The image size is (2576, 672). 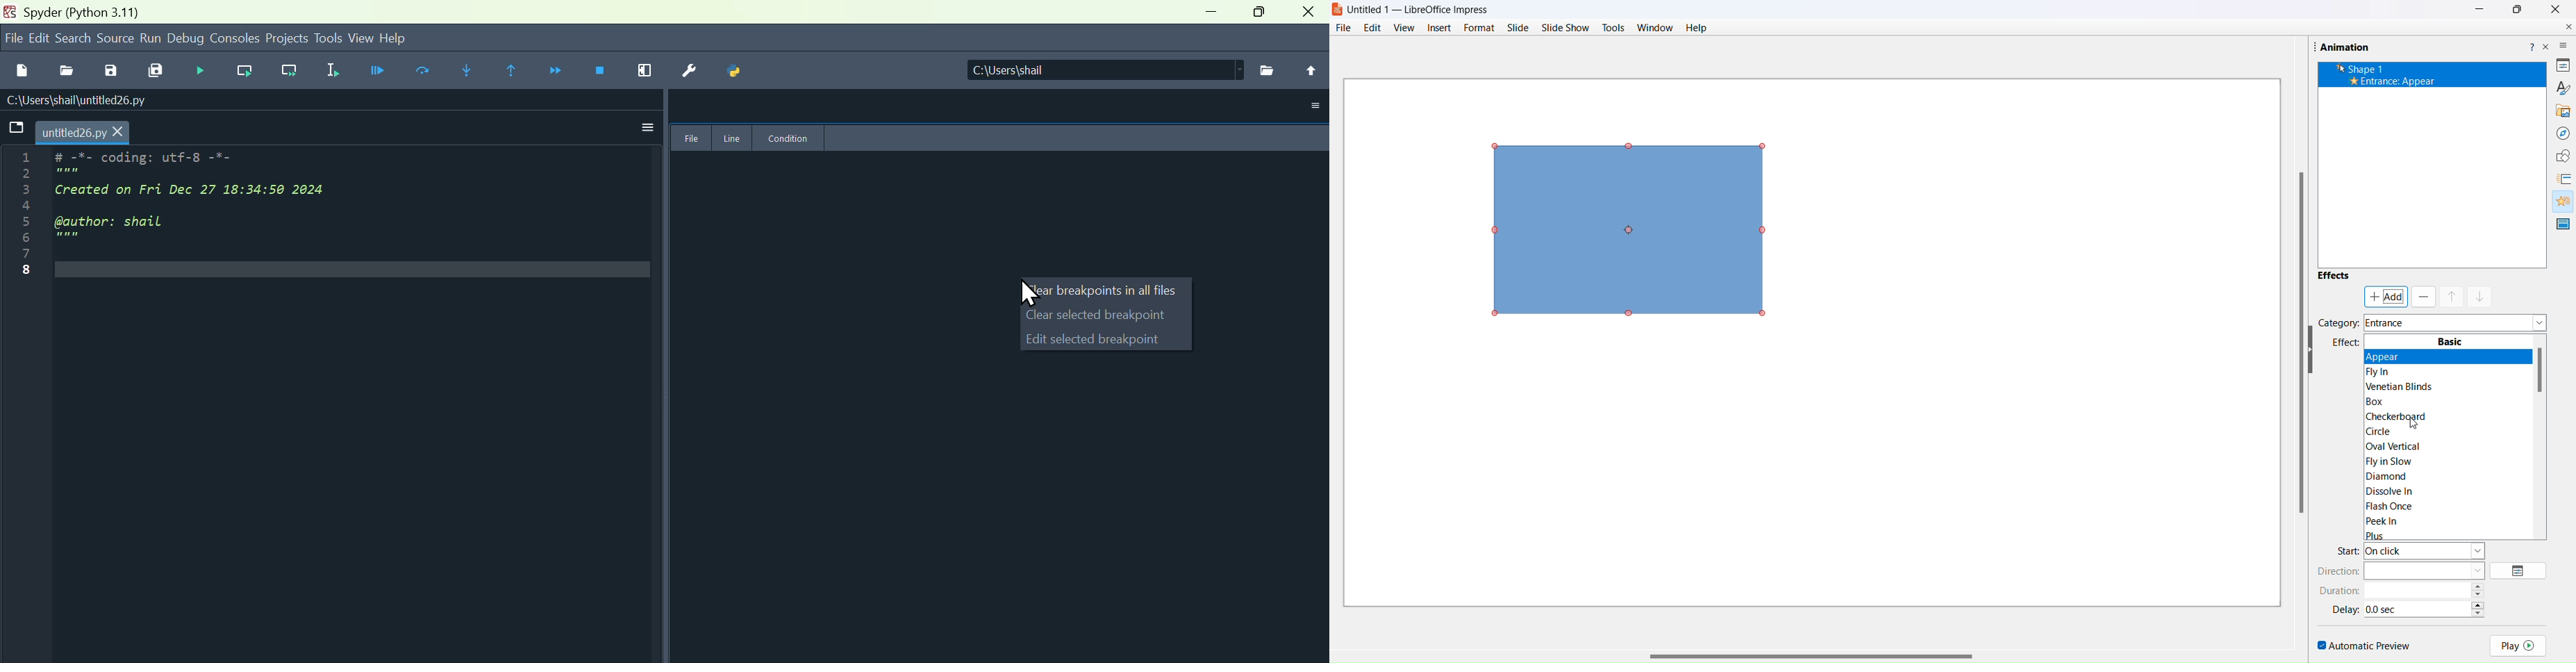 I want to click on more options, so click(x=2564, y=45).